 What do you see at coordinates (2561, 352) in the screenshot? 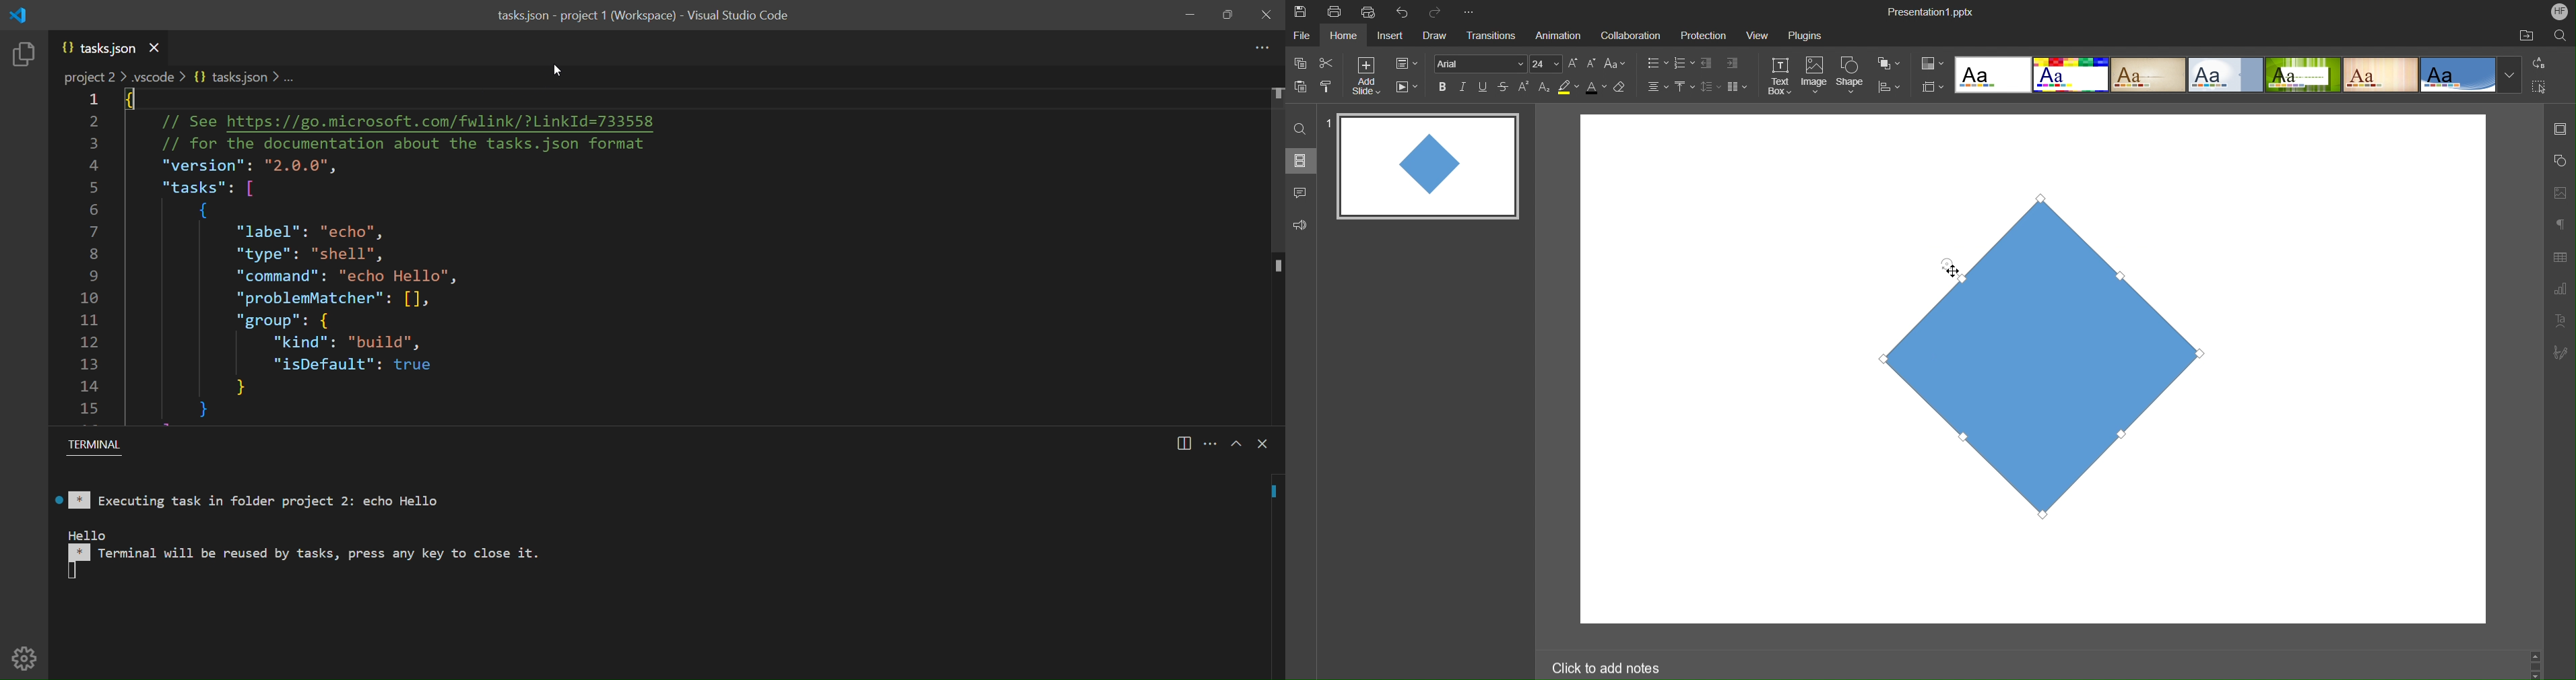
I see `Signature` at bounding box center [2561, 352].